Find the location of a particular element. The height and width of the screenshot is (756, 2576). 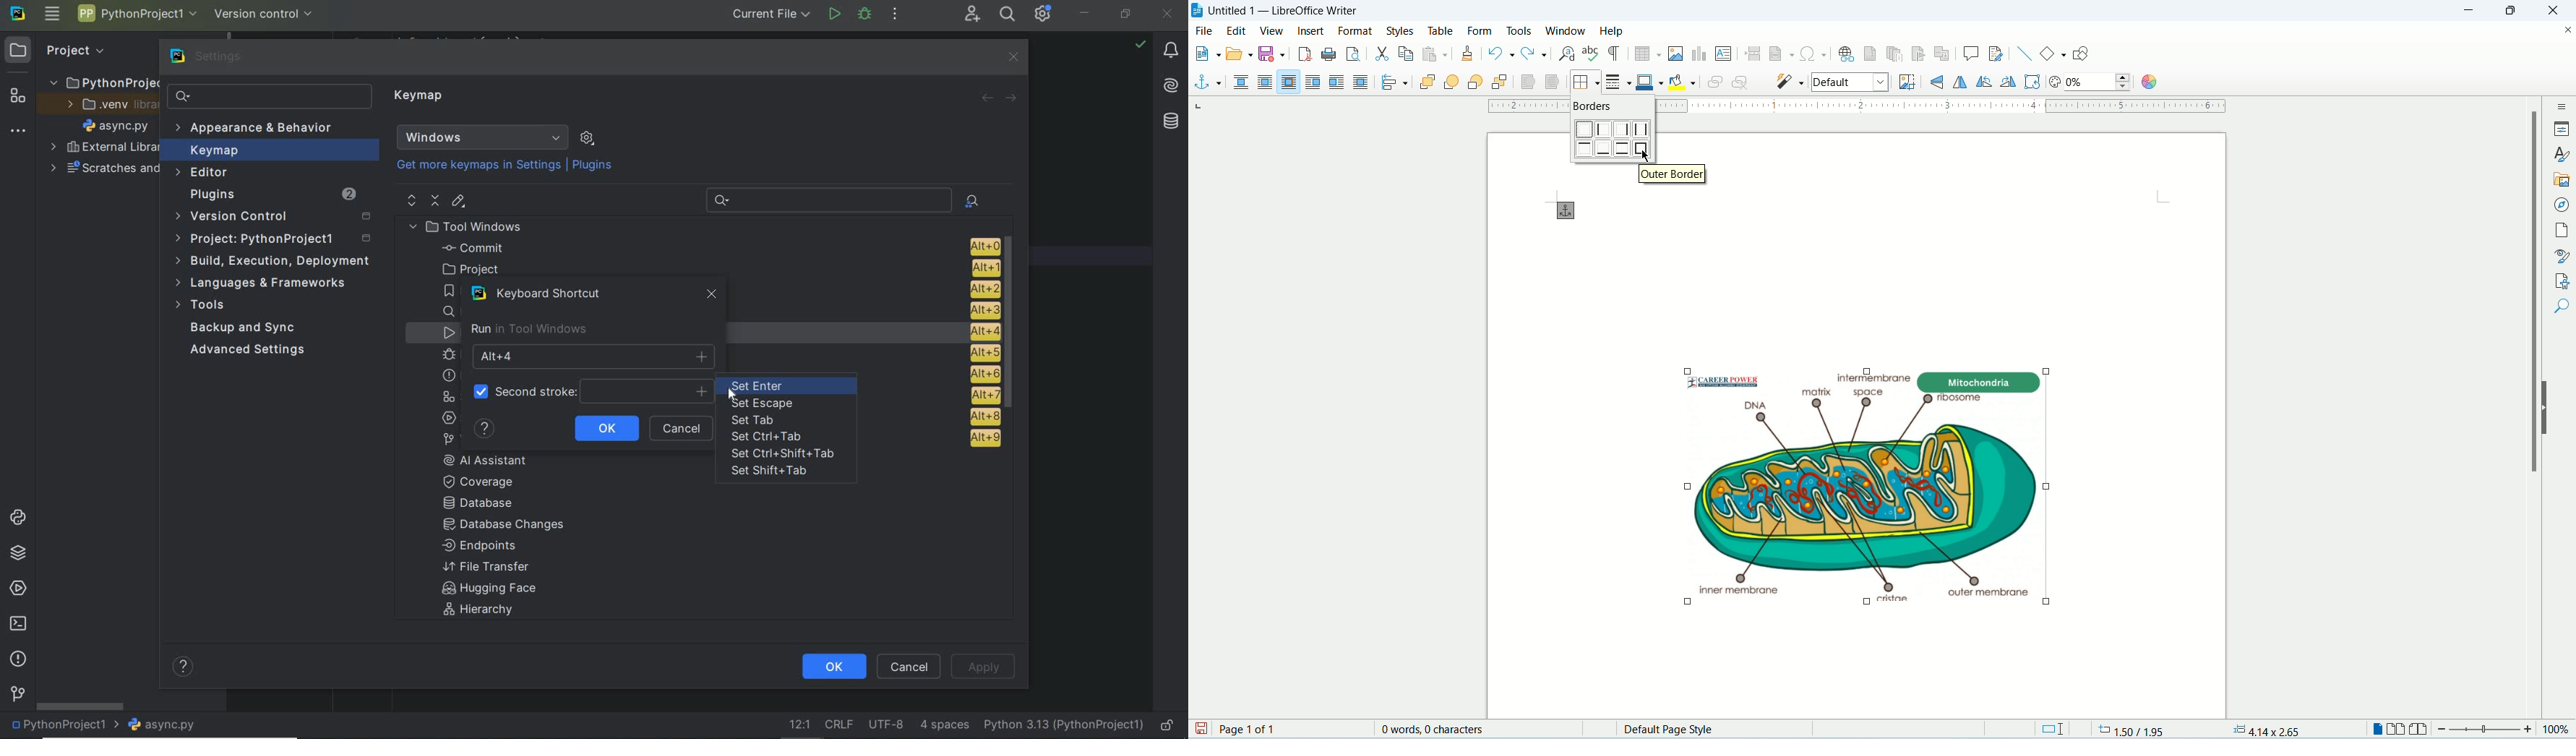

undo is located at coordinates (1503, 54).